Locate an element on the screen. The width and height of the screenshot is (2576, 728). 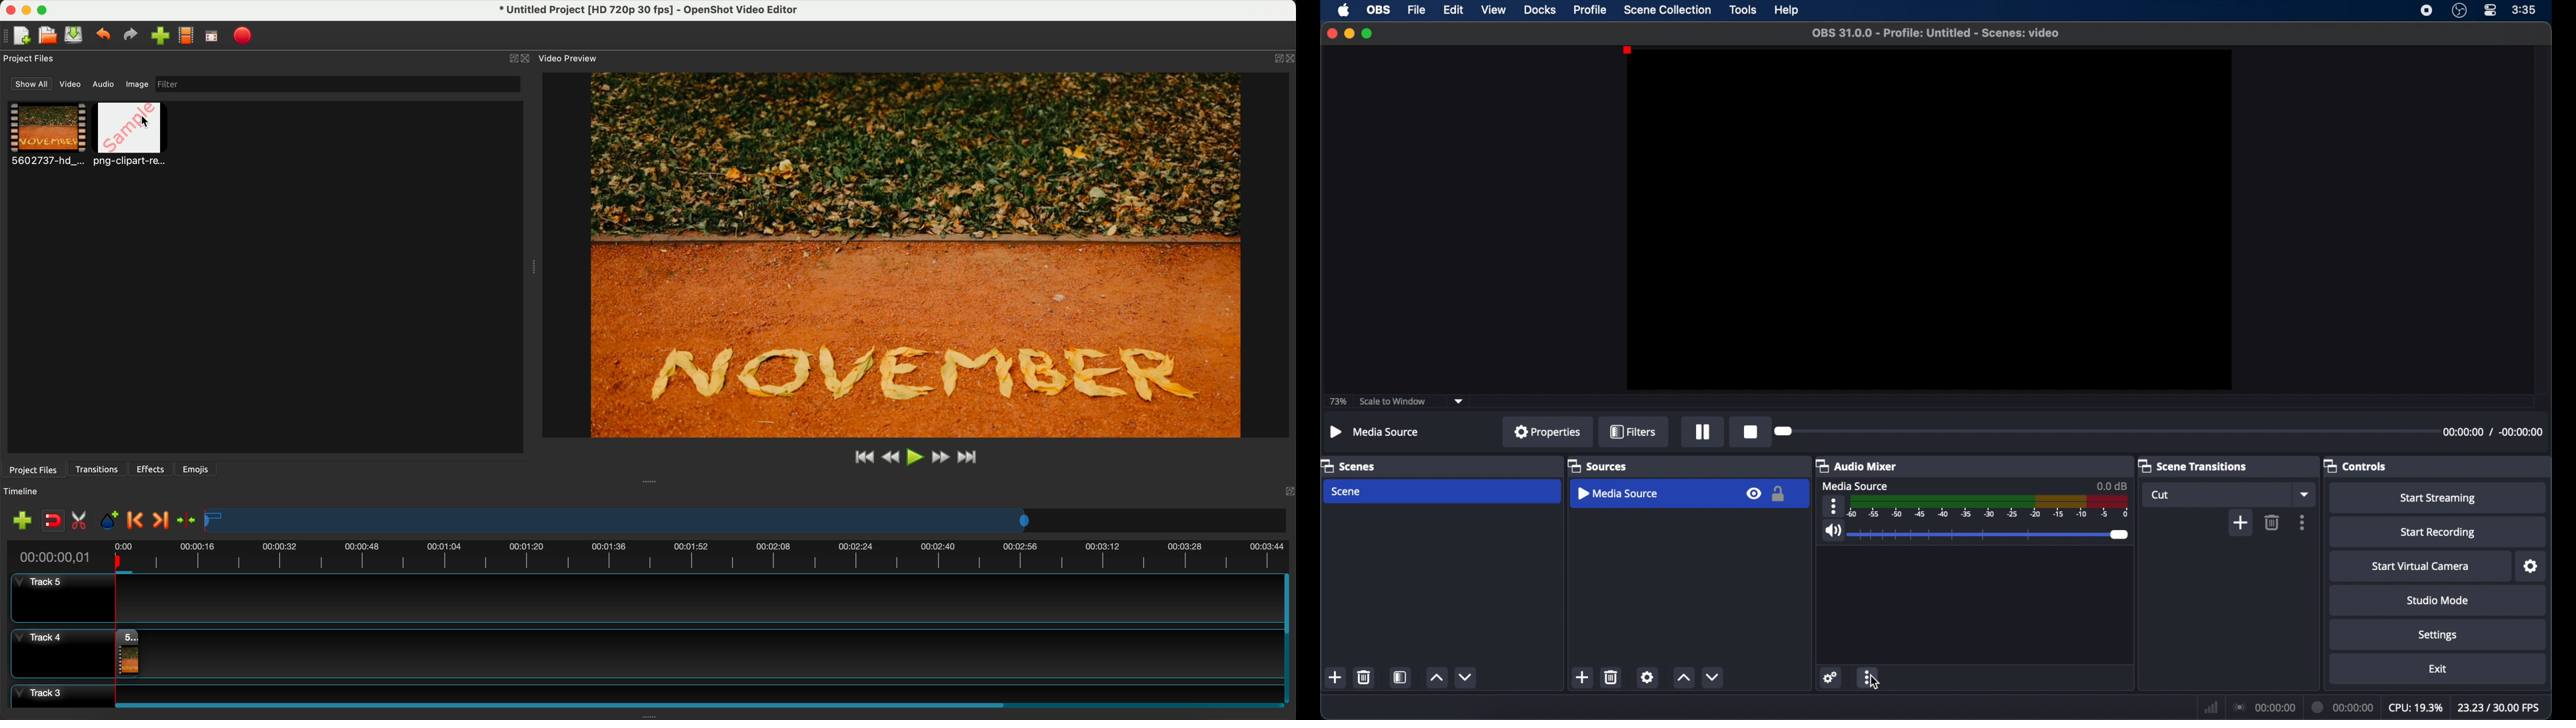
previous marker is located at coordinates (138, 521).